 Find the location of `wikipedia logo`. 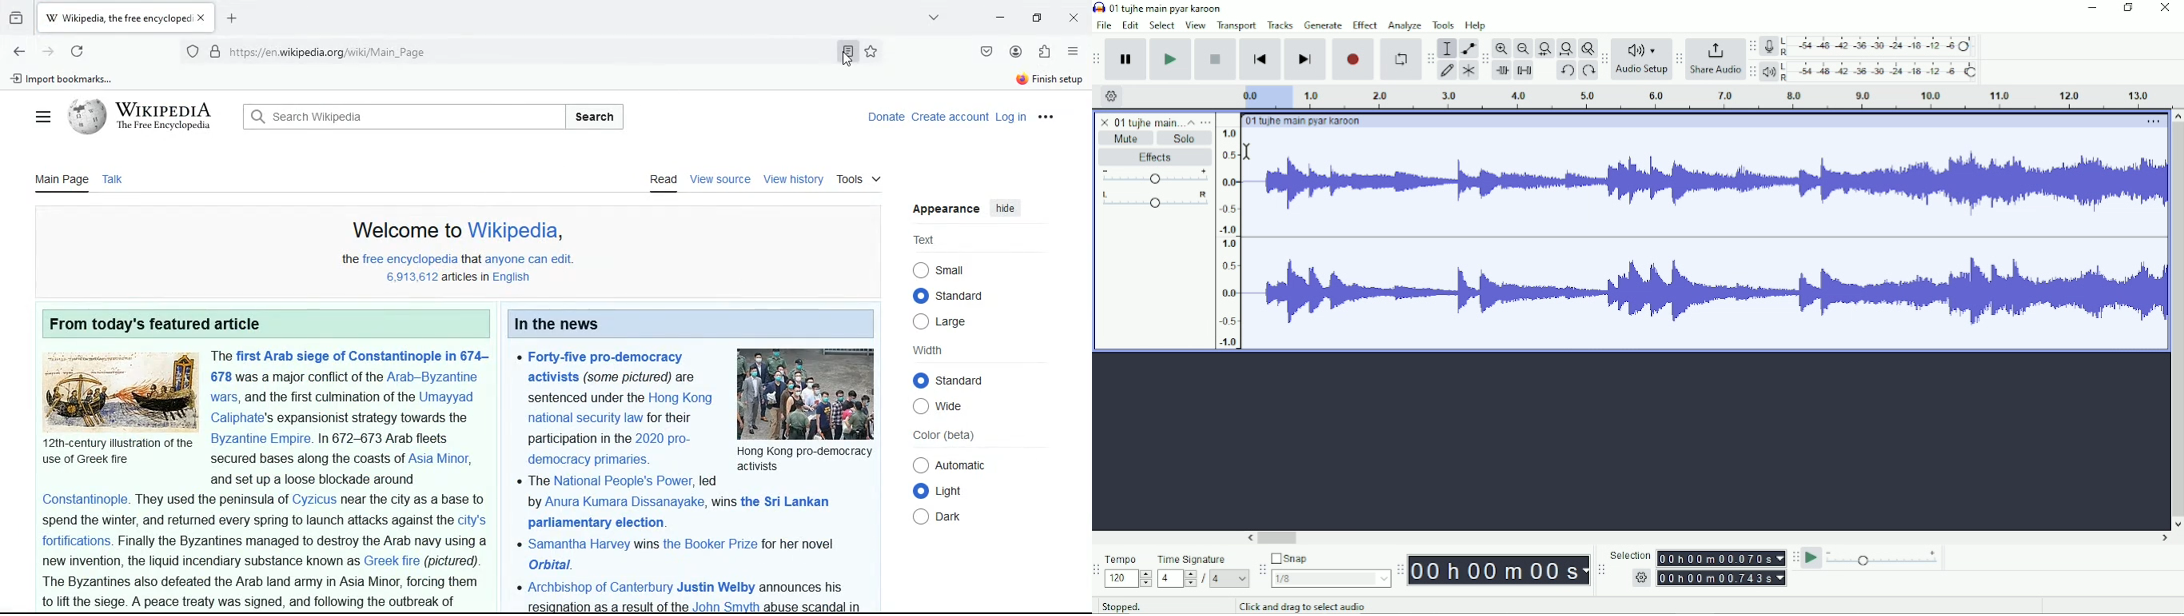

wikipedia logo is located at coordinates (147, 119).